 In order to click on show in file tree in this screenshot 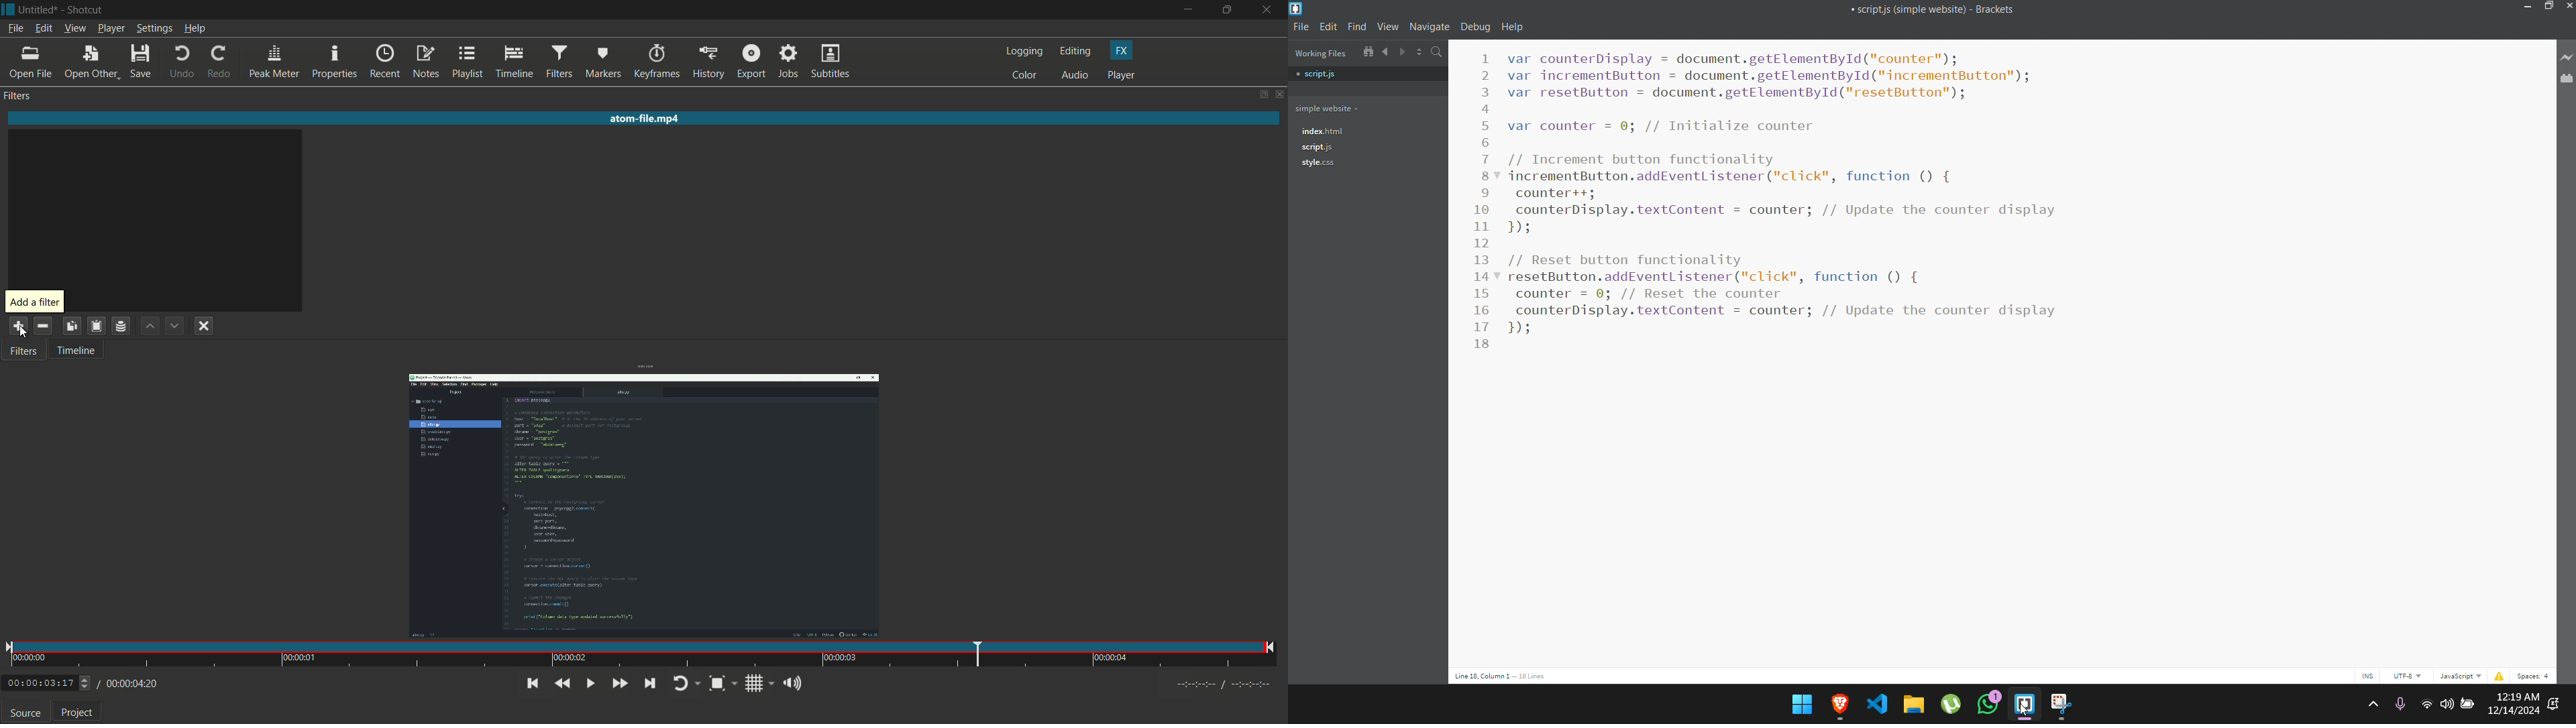, I will do `click(1366, 53)`.